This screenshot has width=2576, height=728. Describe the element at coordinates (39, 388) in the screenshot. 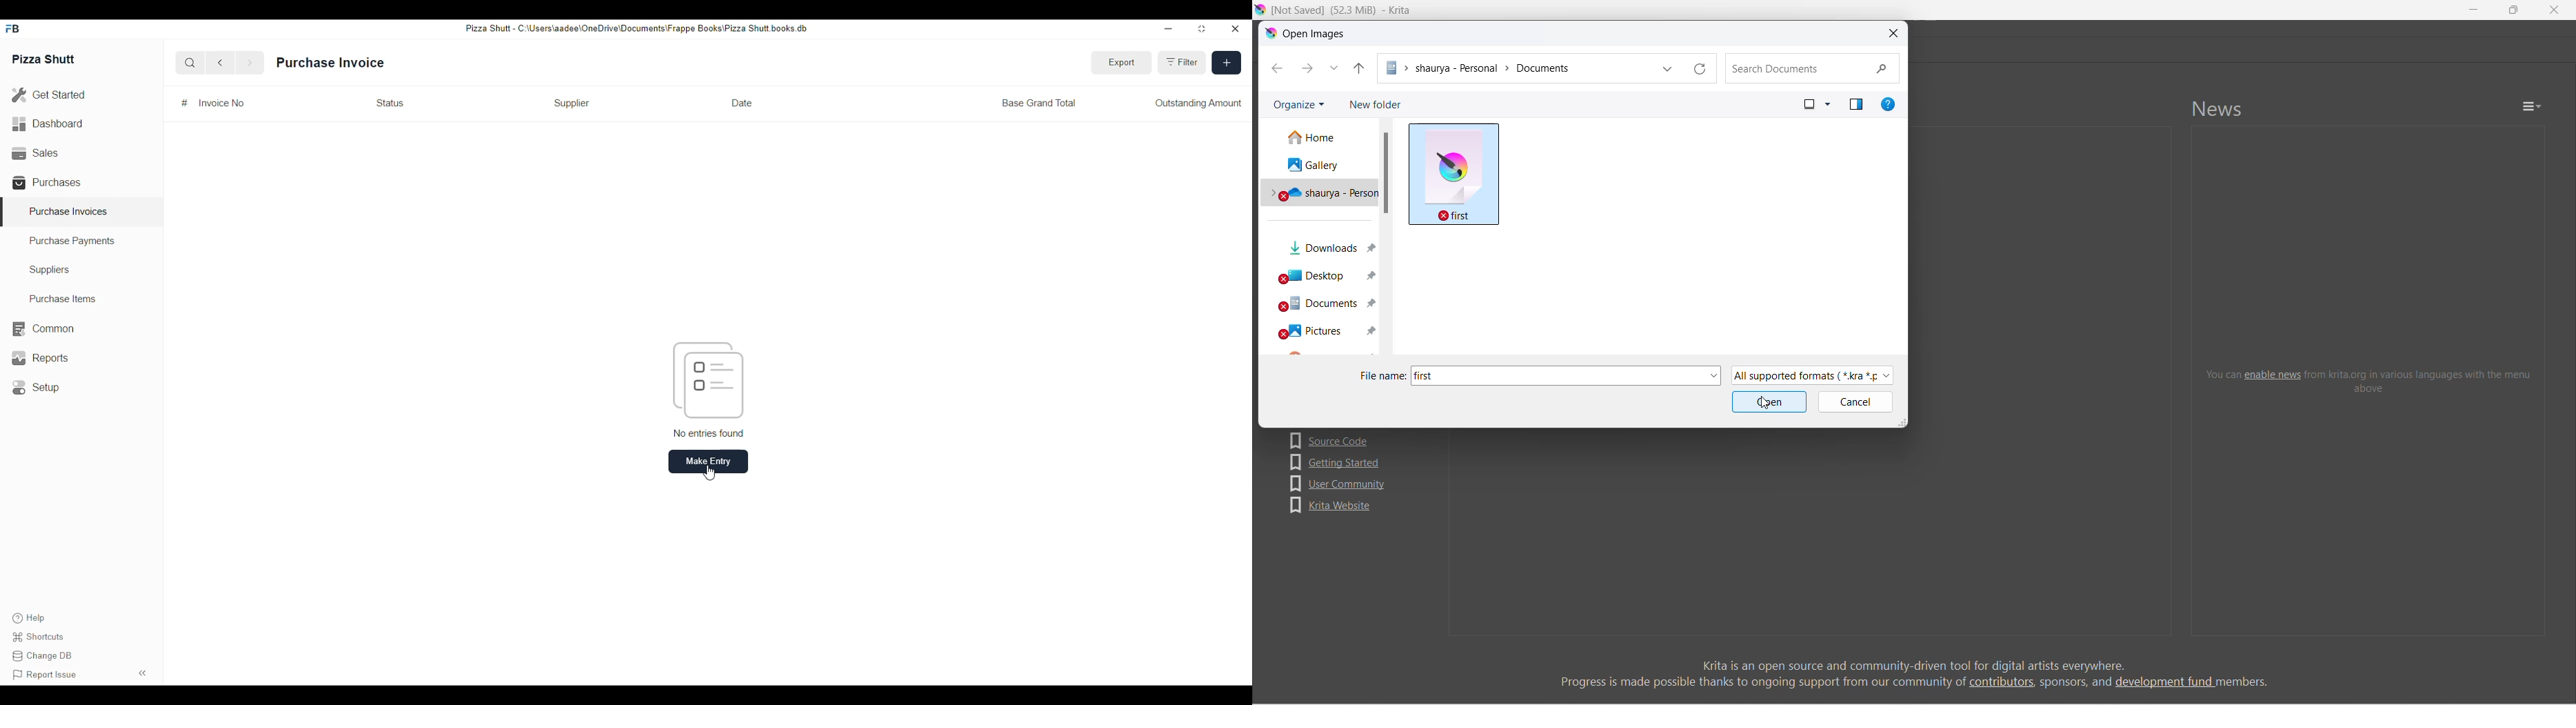

I see `Setup` at that location.